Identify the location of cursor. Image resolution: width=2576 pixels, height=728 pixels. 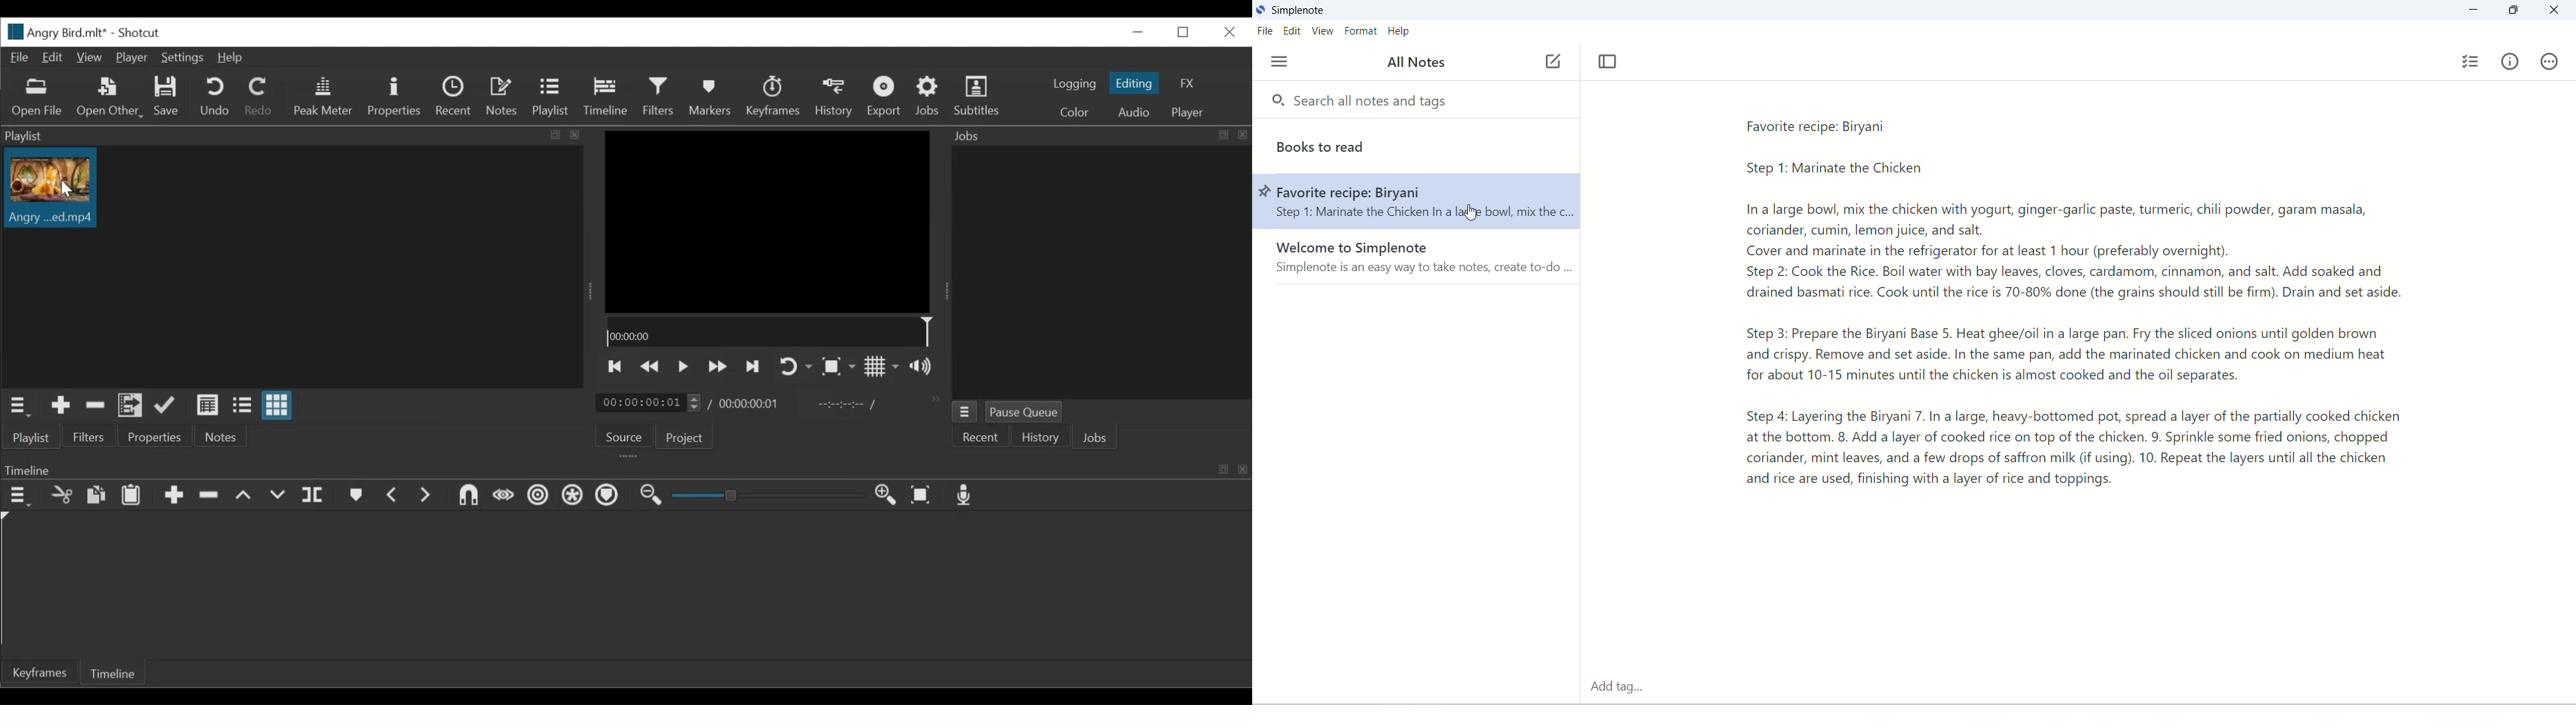
(1470, 211).